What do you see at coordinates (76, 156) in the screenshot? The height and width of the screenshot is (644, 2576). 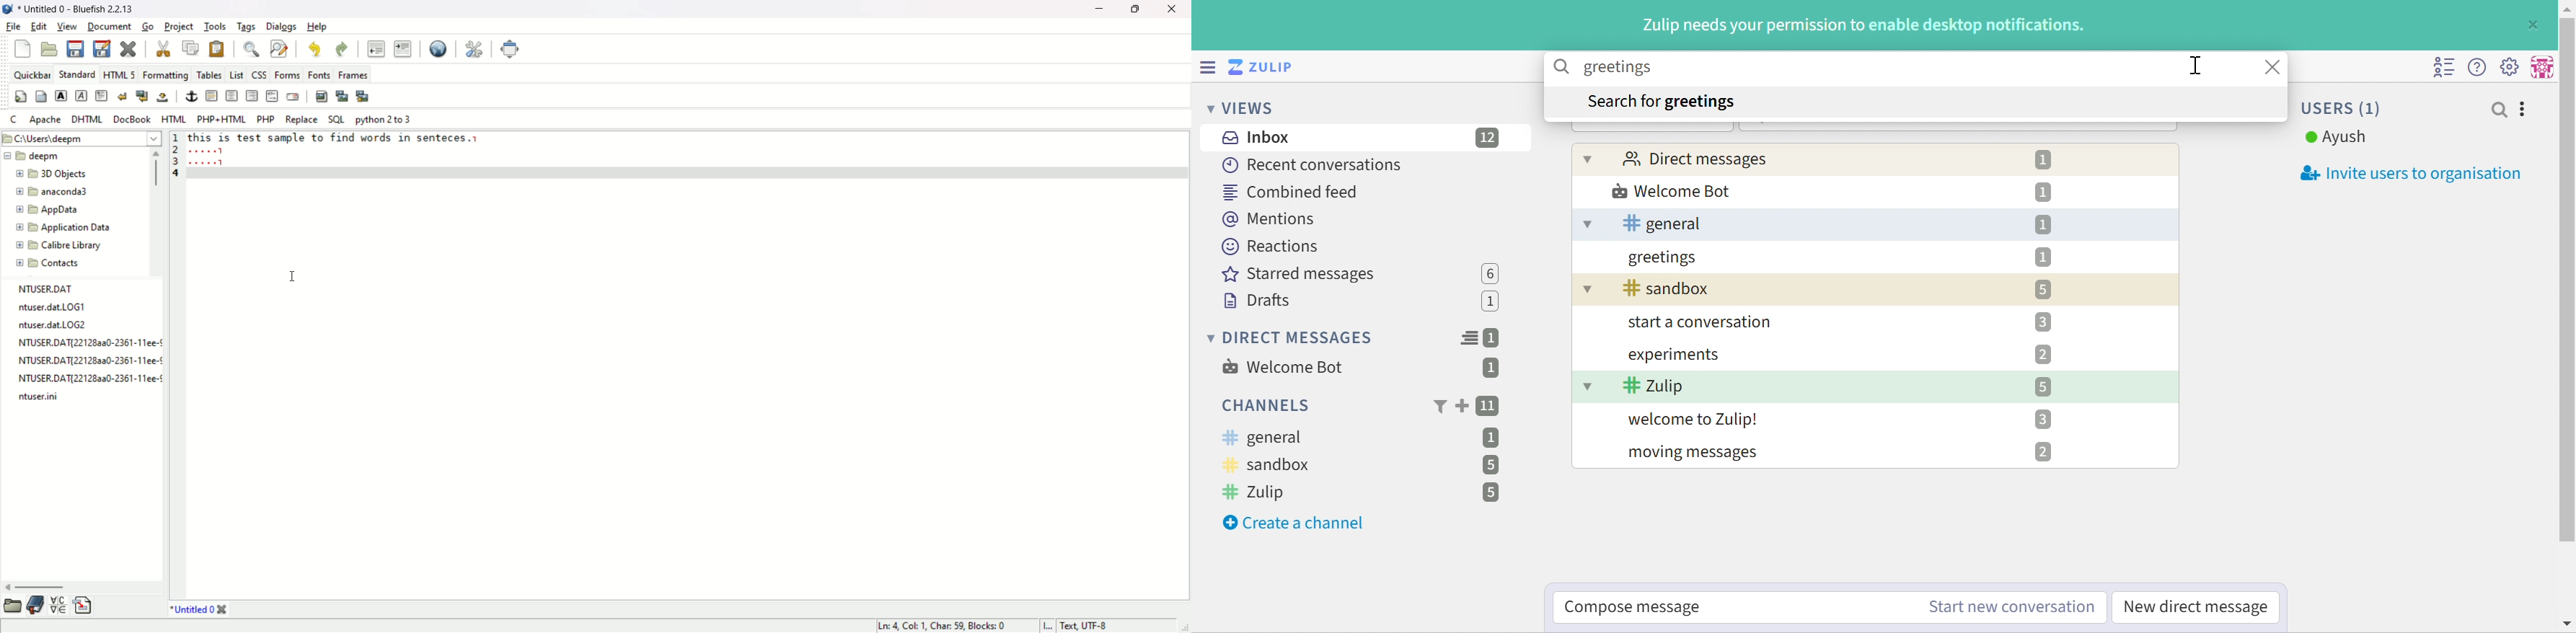 I see `deepm` at bounding box center [76, 156].